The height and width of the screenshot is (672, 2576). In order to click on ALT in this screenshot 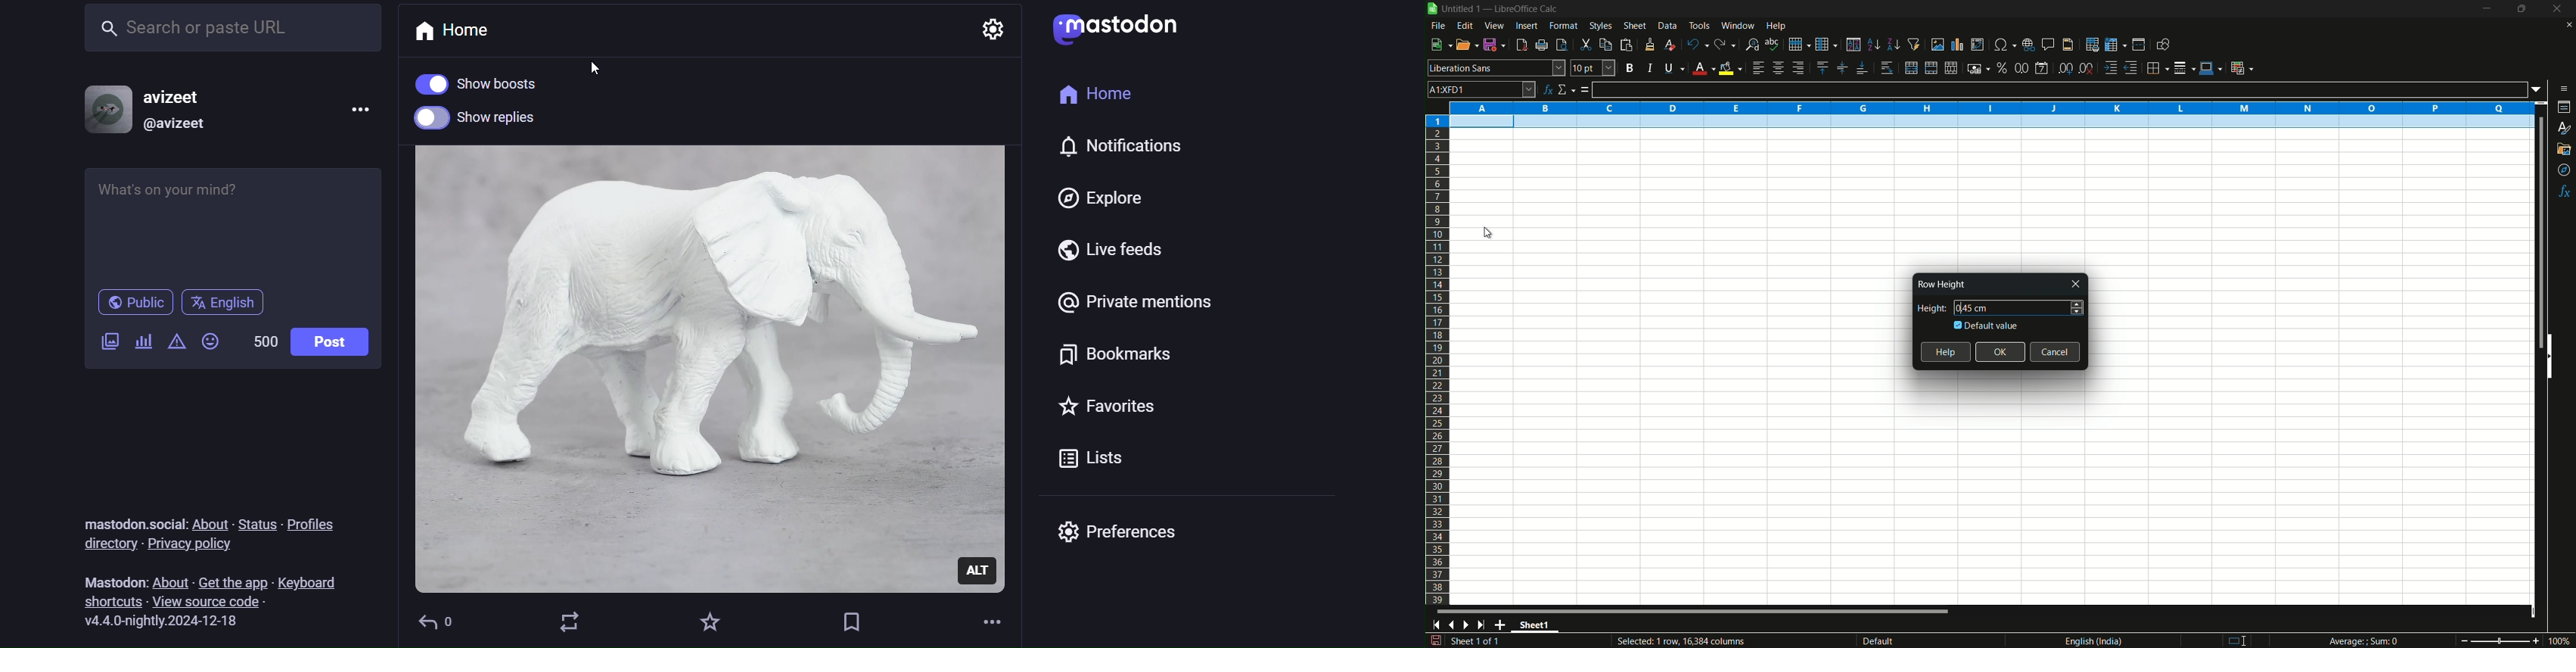, I will do `click(978, 570)`.